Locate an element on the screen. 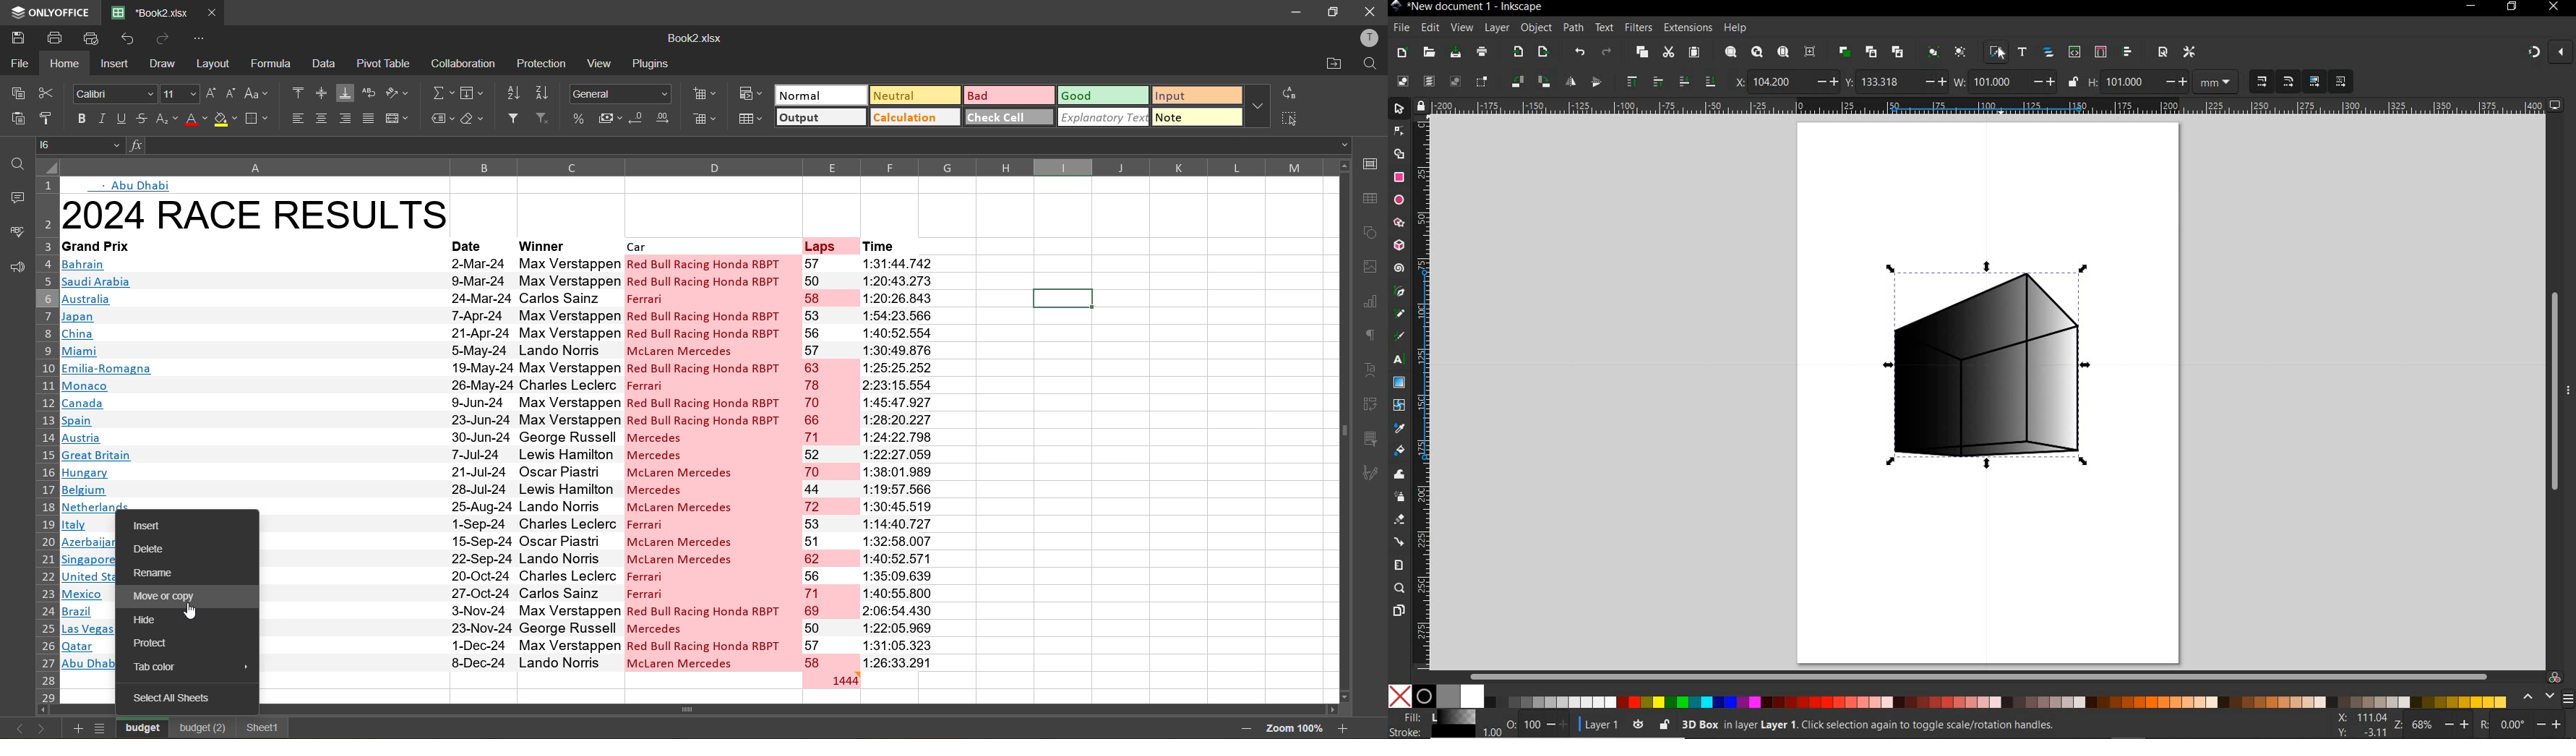  justified is located at coordinates (370, 119).